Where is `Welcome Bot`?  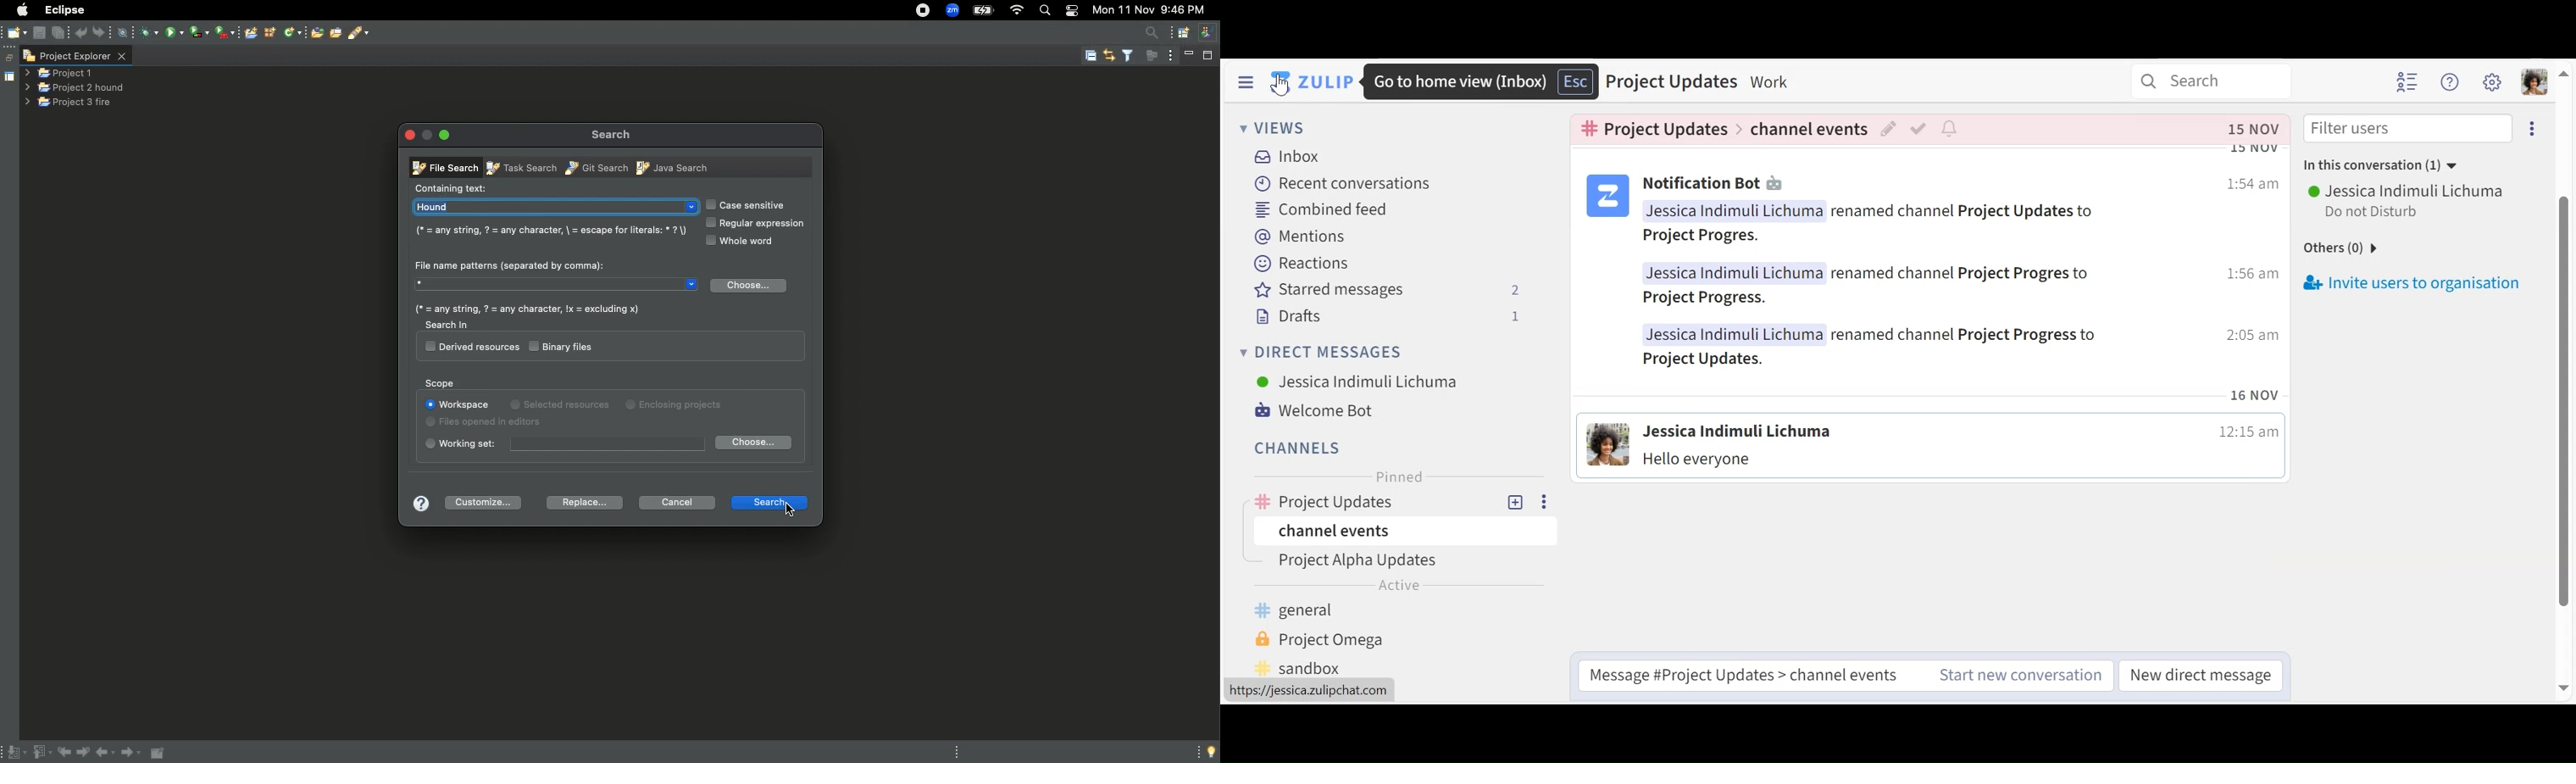 Welcome Bot is located at coordinates (1317, 410).